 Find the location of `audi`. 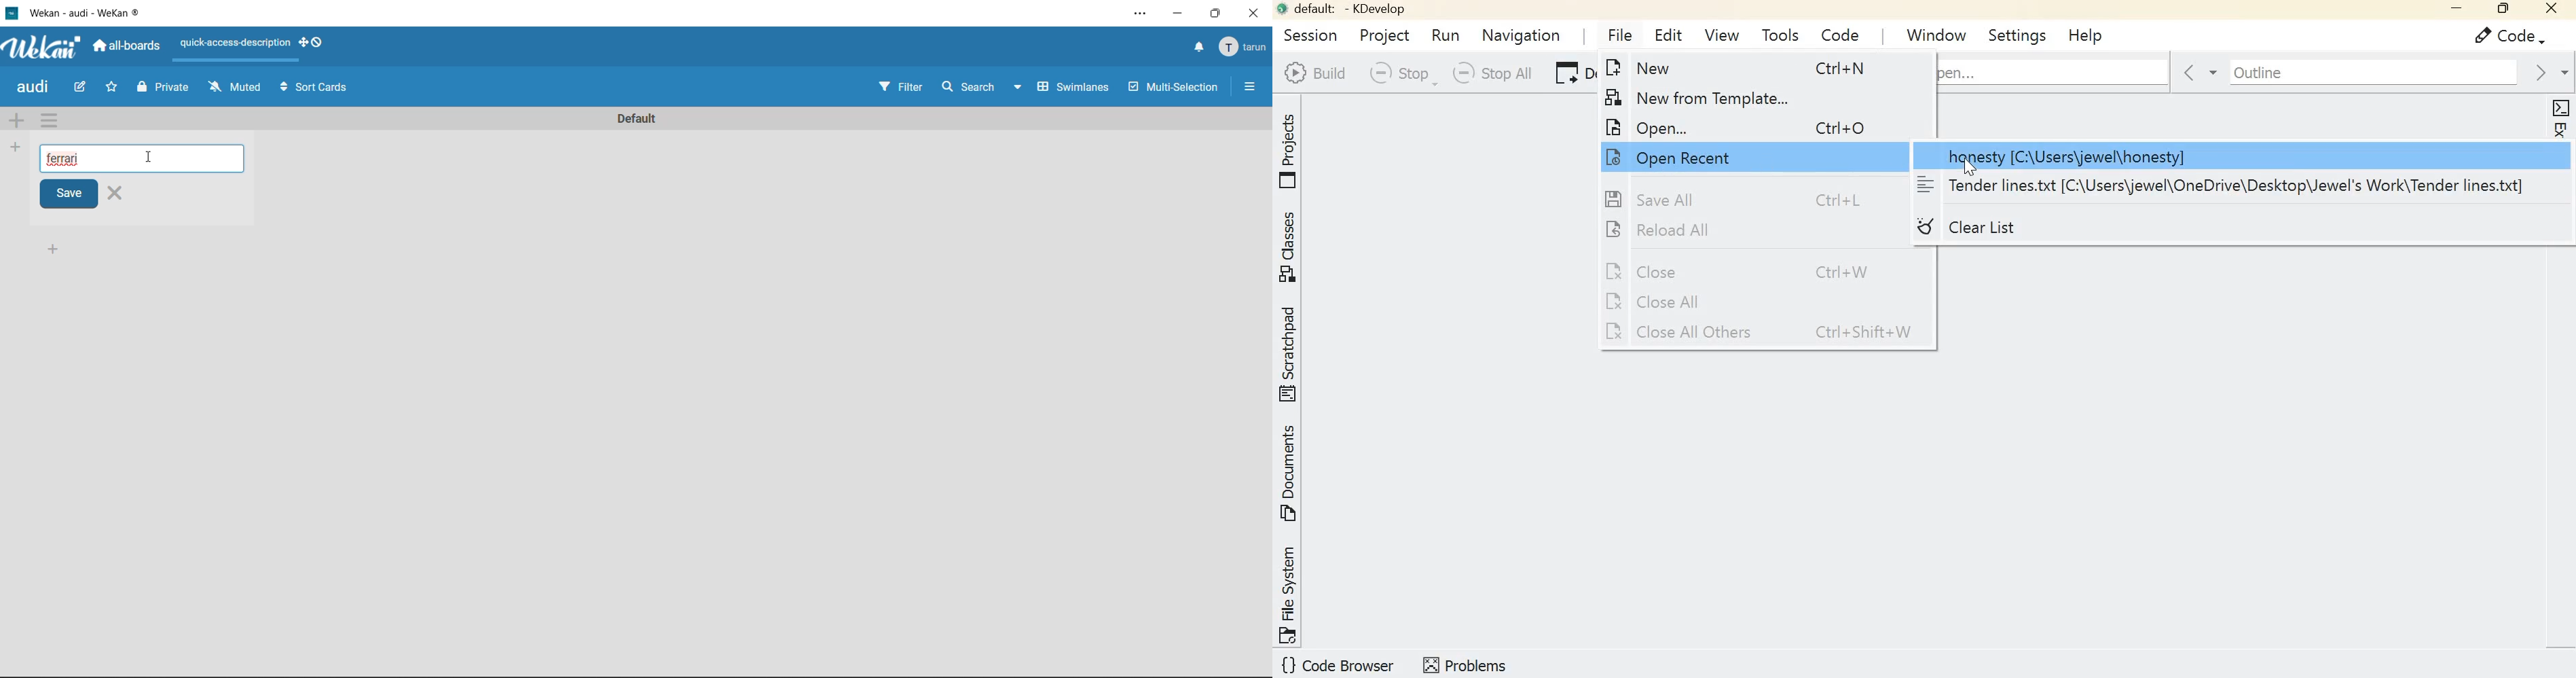

audi is located at coordinates (35, 88).